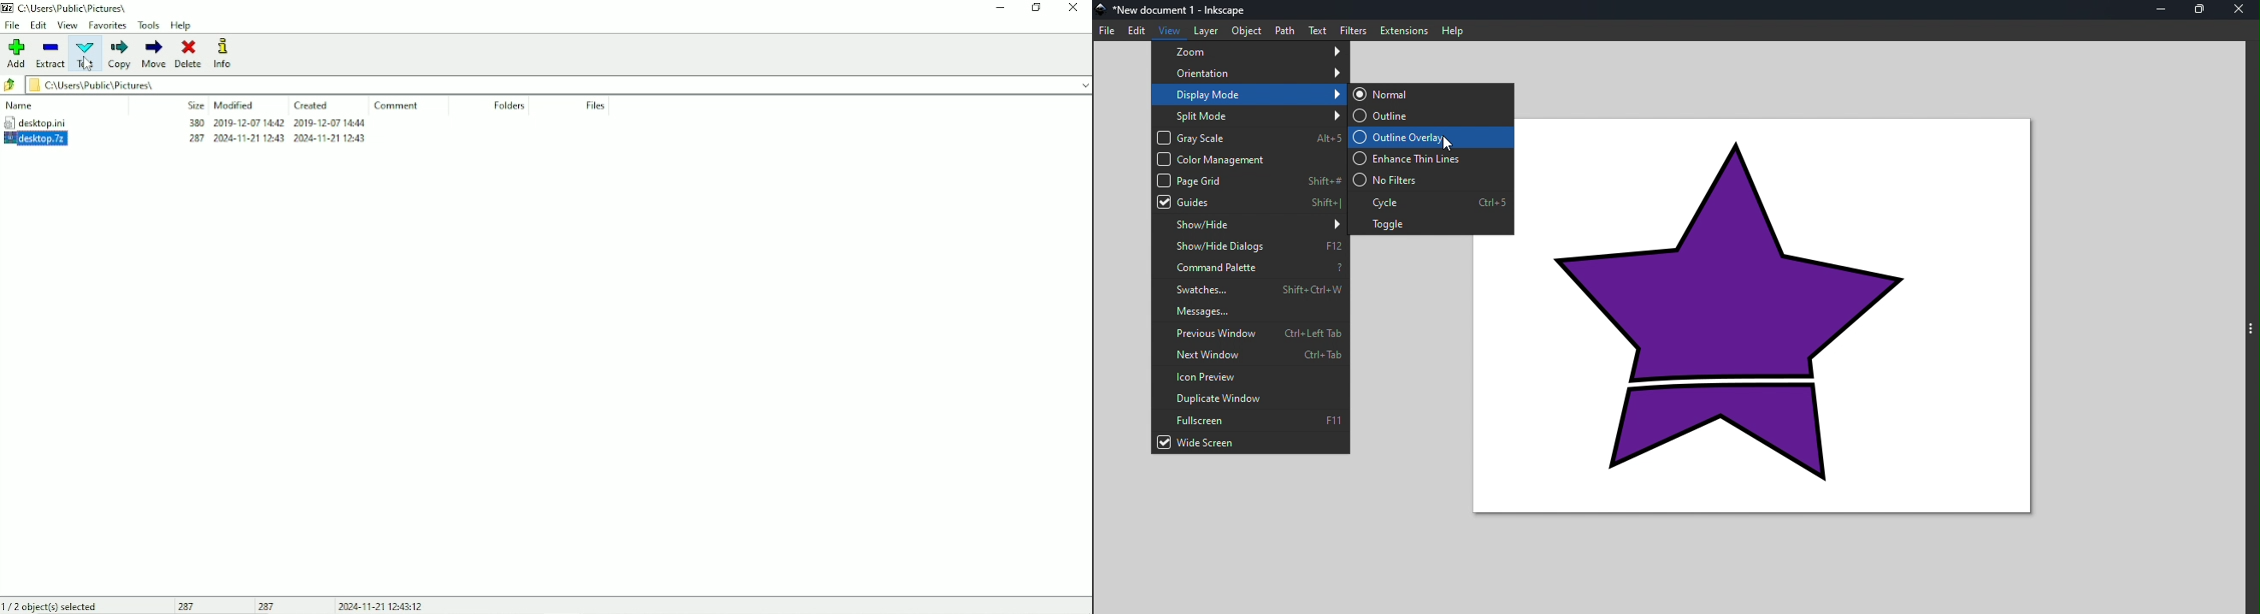 This screenshot has width=2268, height=616. I want to click on Restore down, so click(1037, 8).